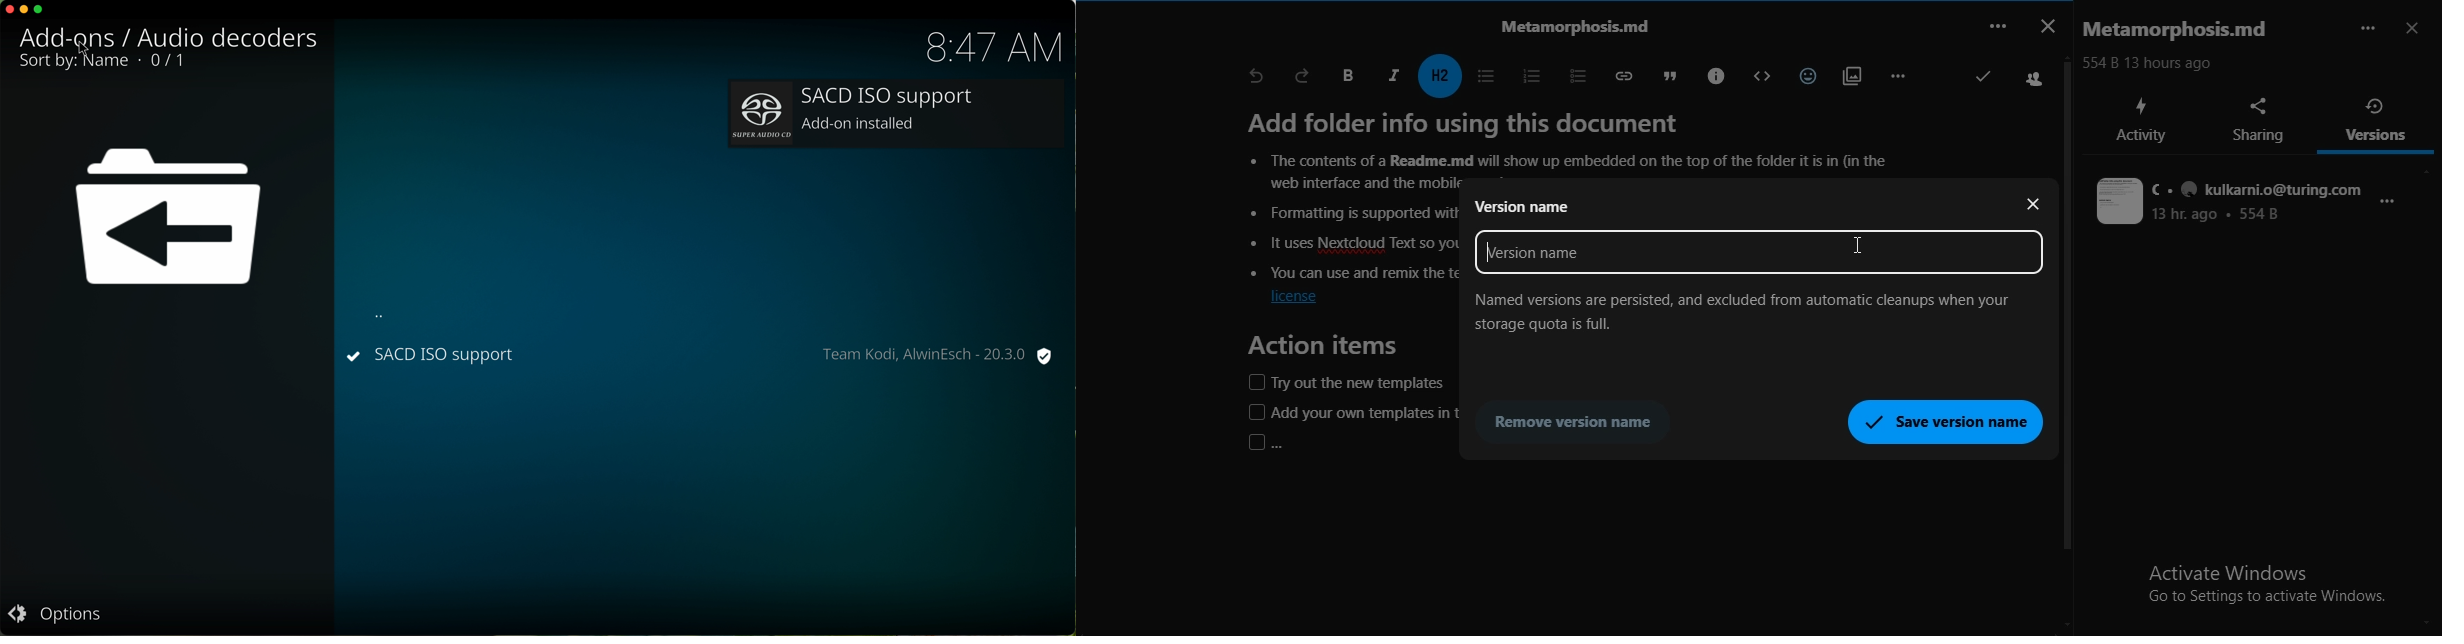  What do you see at coordinates (7, 9) in the screenshot?
I see `close` at bounding box center [7, 9].